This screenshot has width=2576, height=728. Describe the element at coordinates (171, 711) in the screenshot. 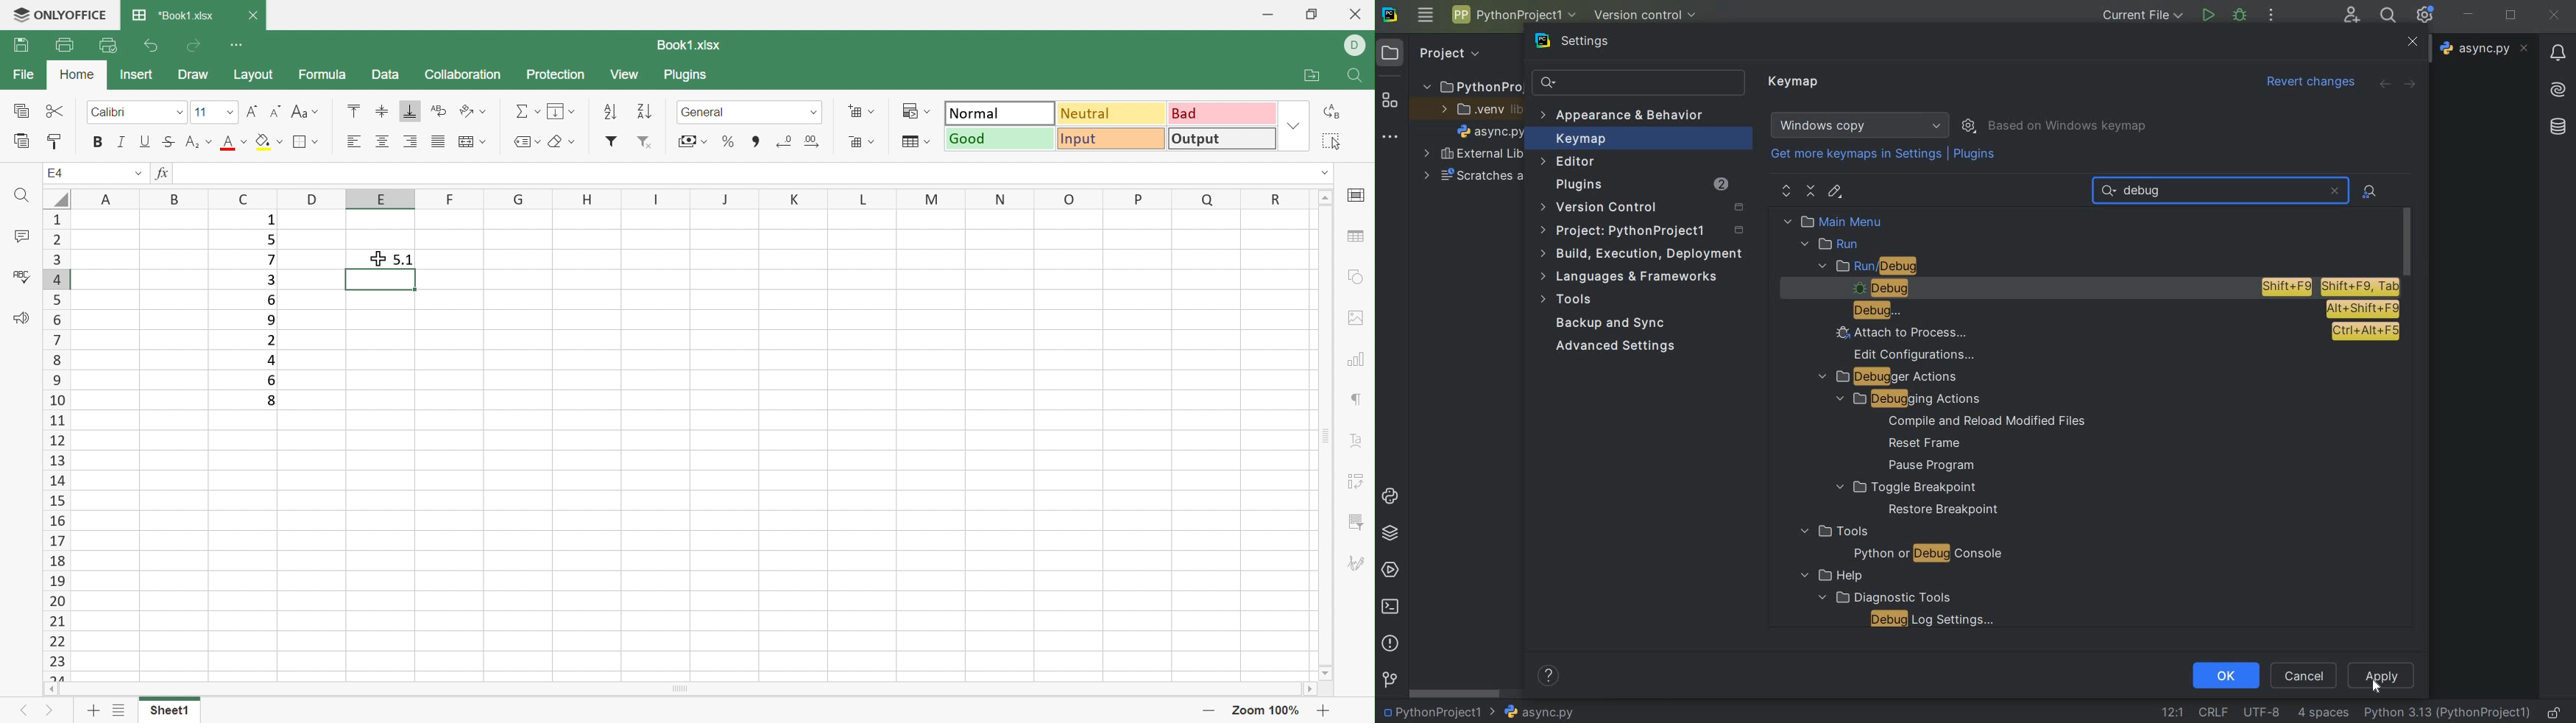

I see `Sheet1` at that location.